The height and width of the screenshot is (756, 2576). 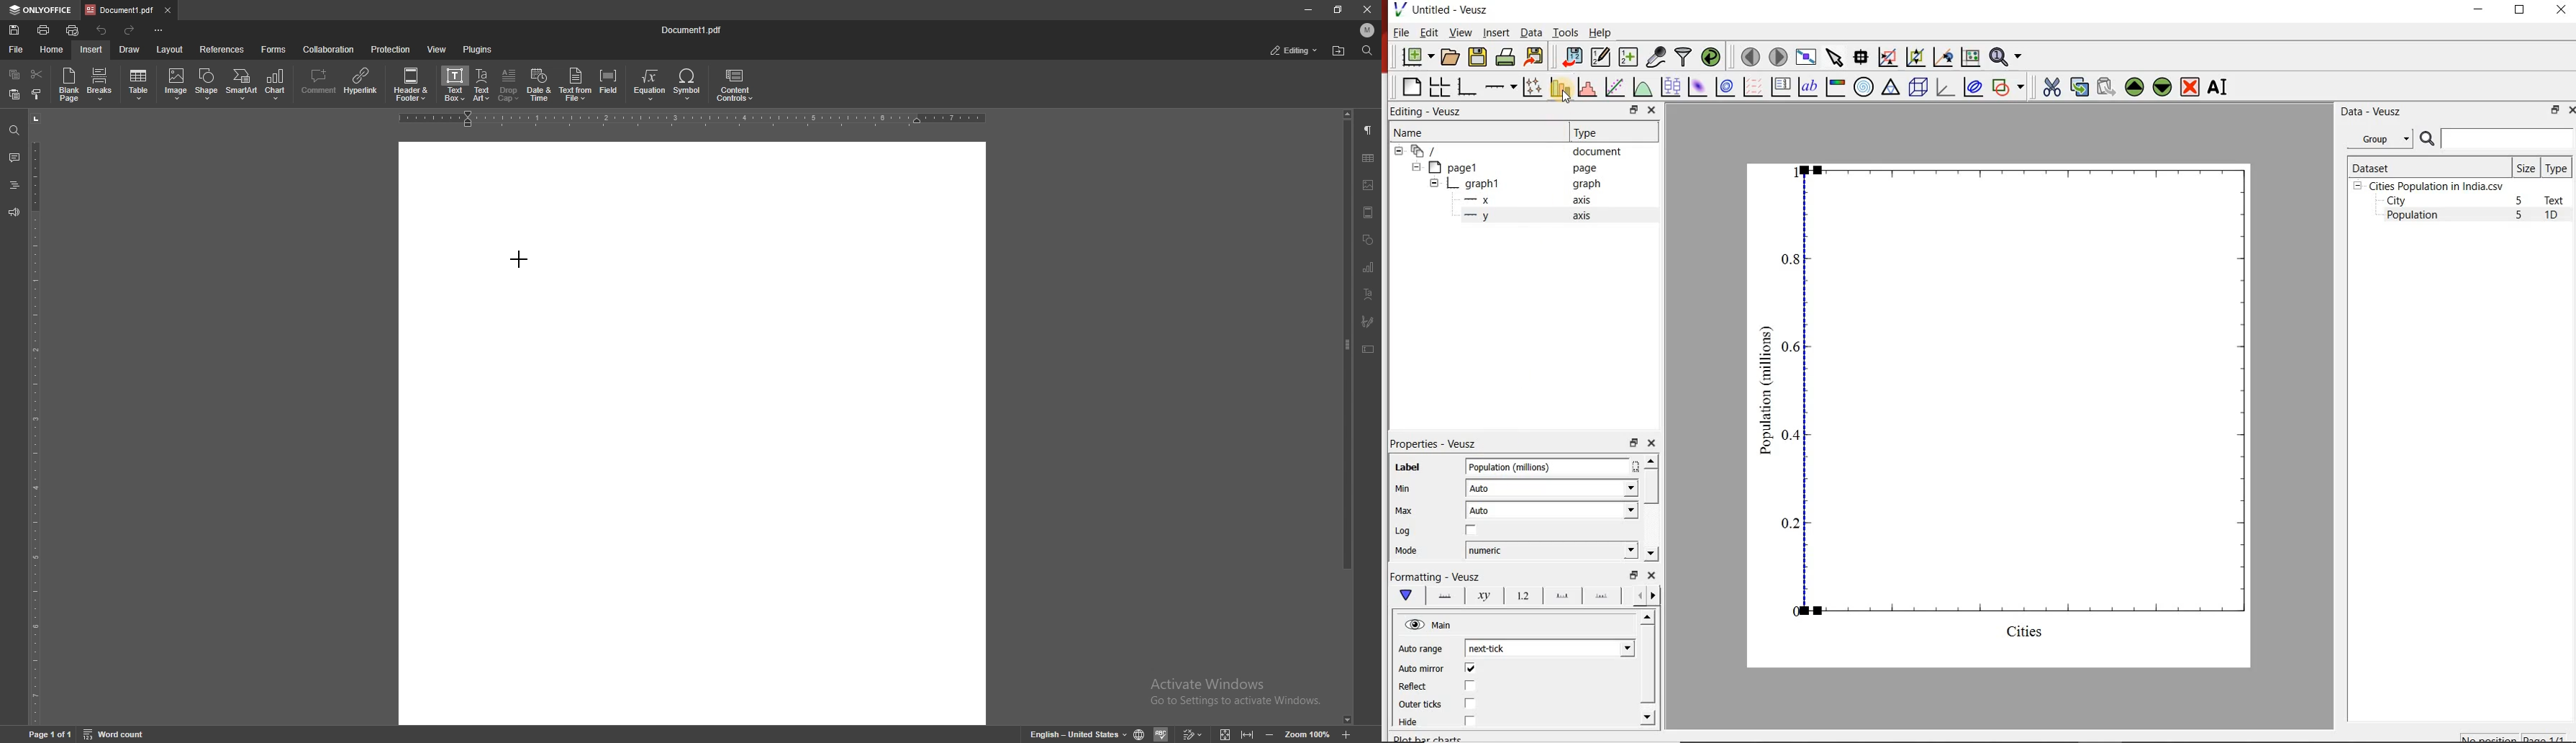 I want to click on colaboration, so click(x=330, y=49).